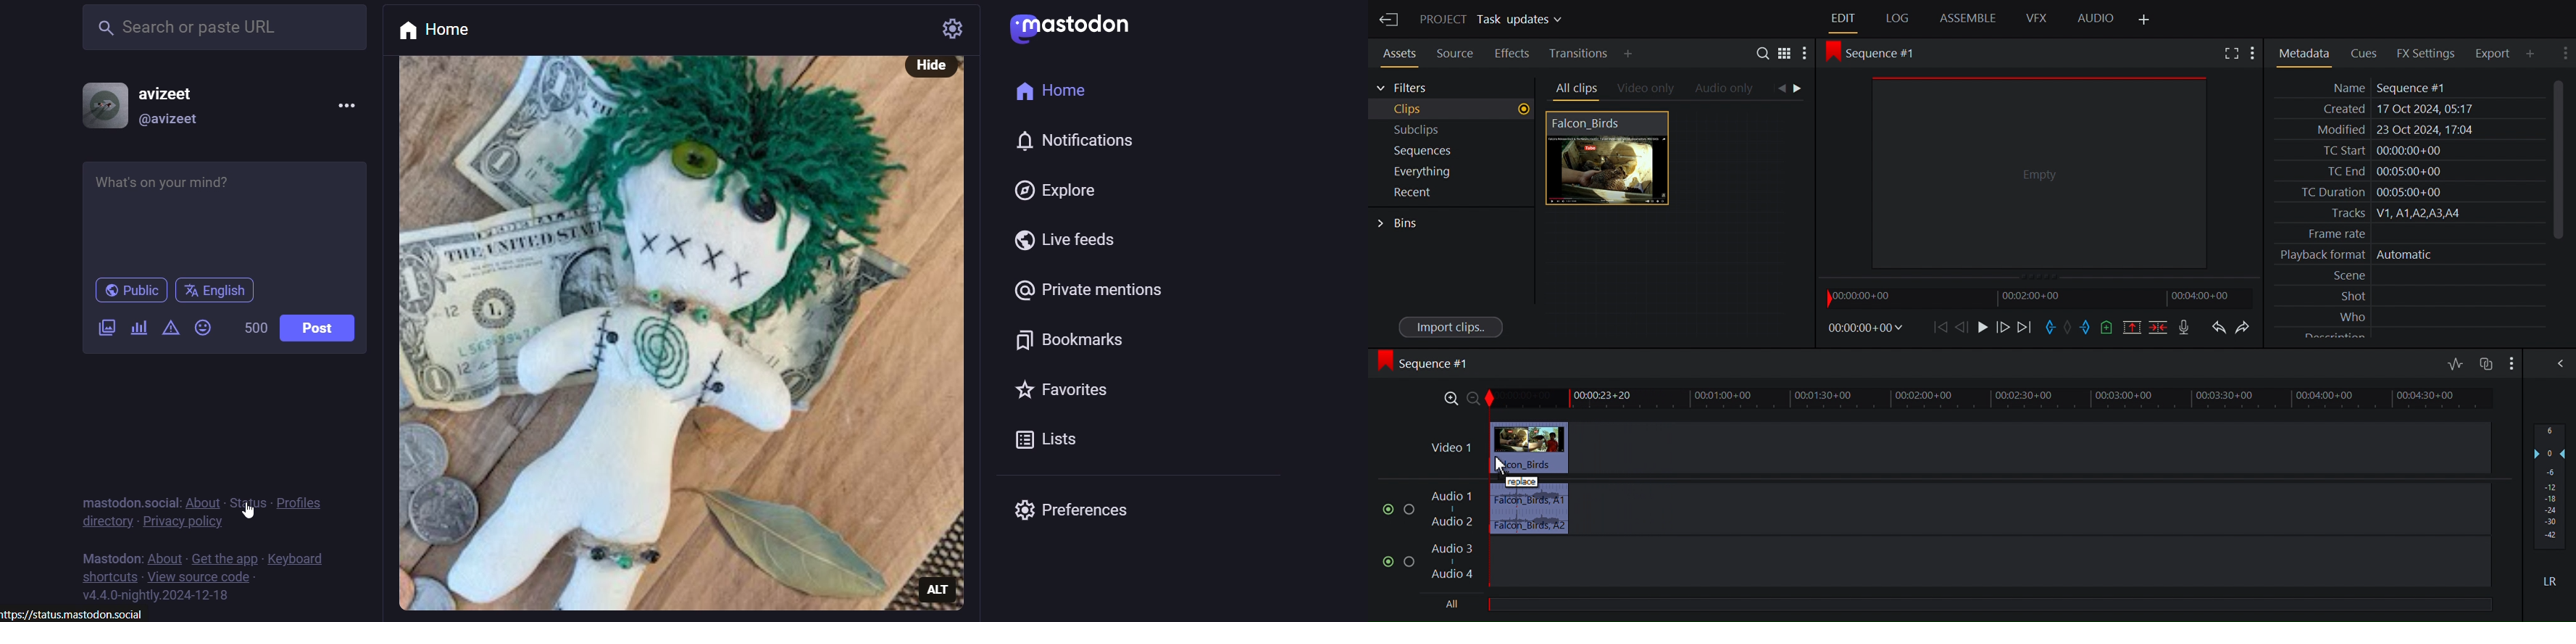 The width and height of the screenshot is (2576, 644). I want to click on TC Duration, so click(2408, 193).